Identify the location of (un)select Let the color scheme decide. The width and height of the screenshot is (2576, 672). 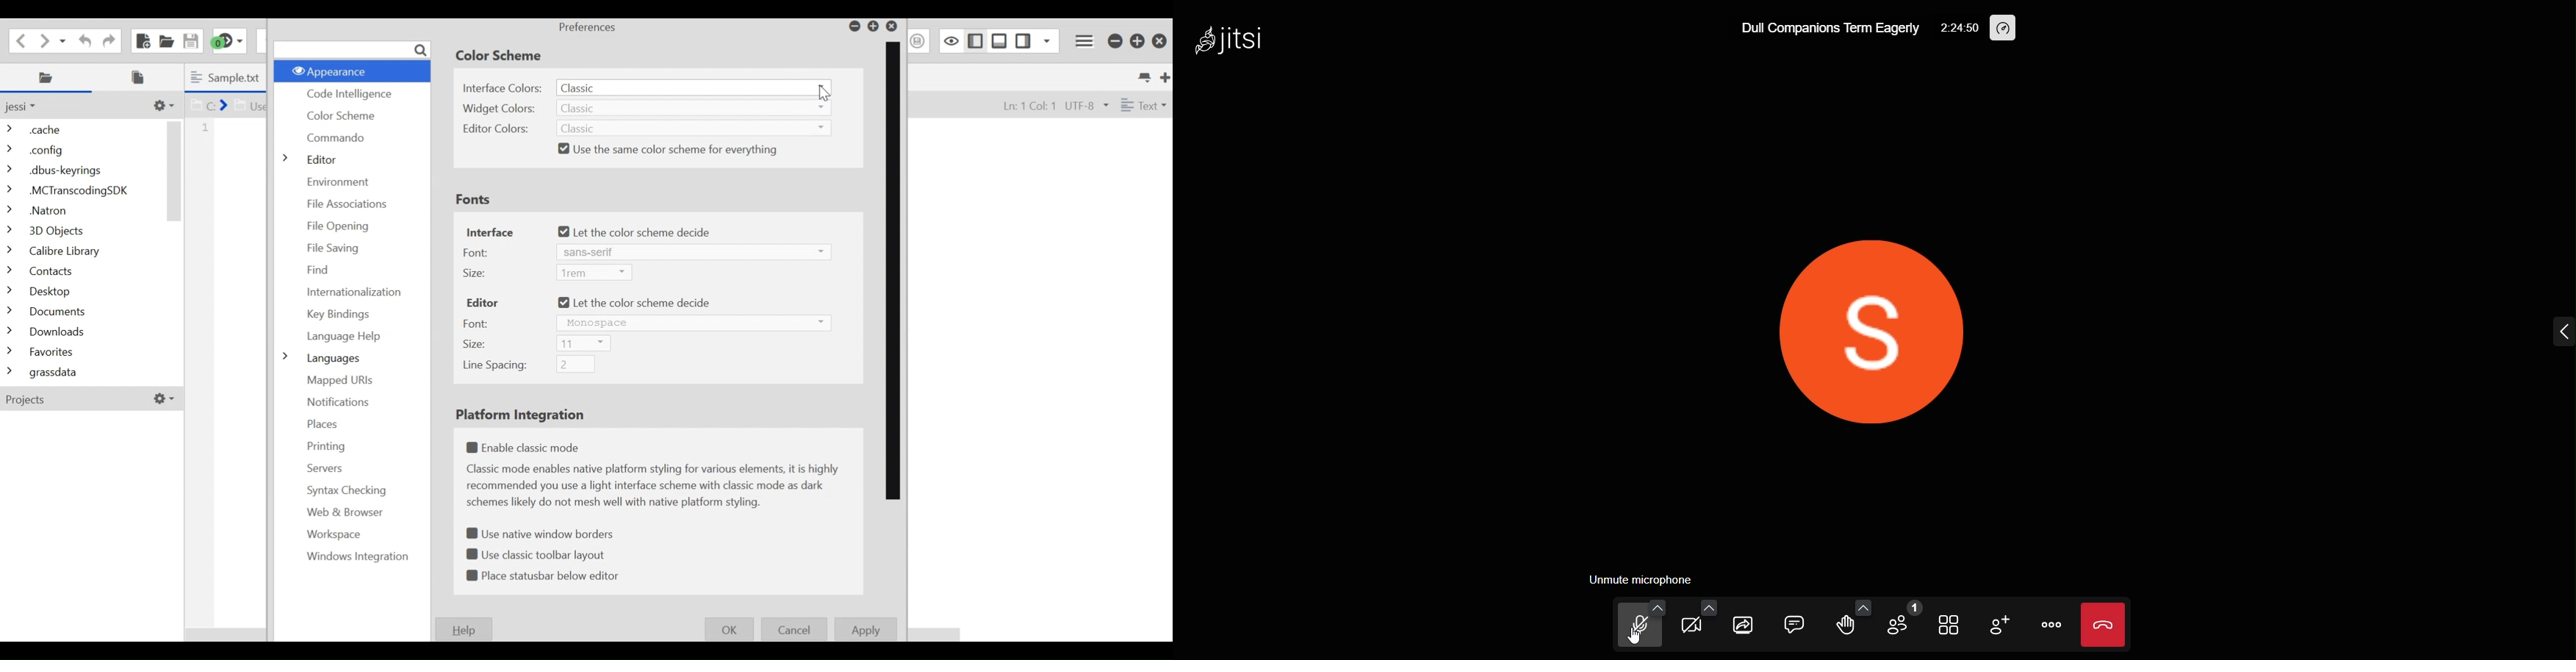
(637, 302).